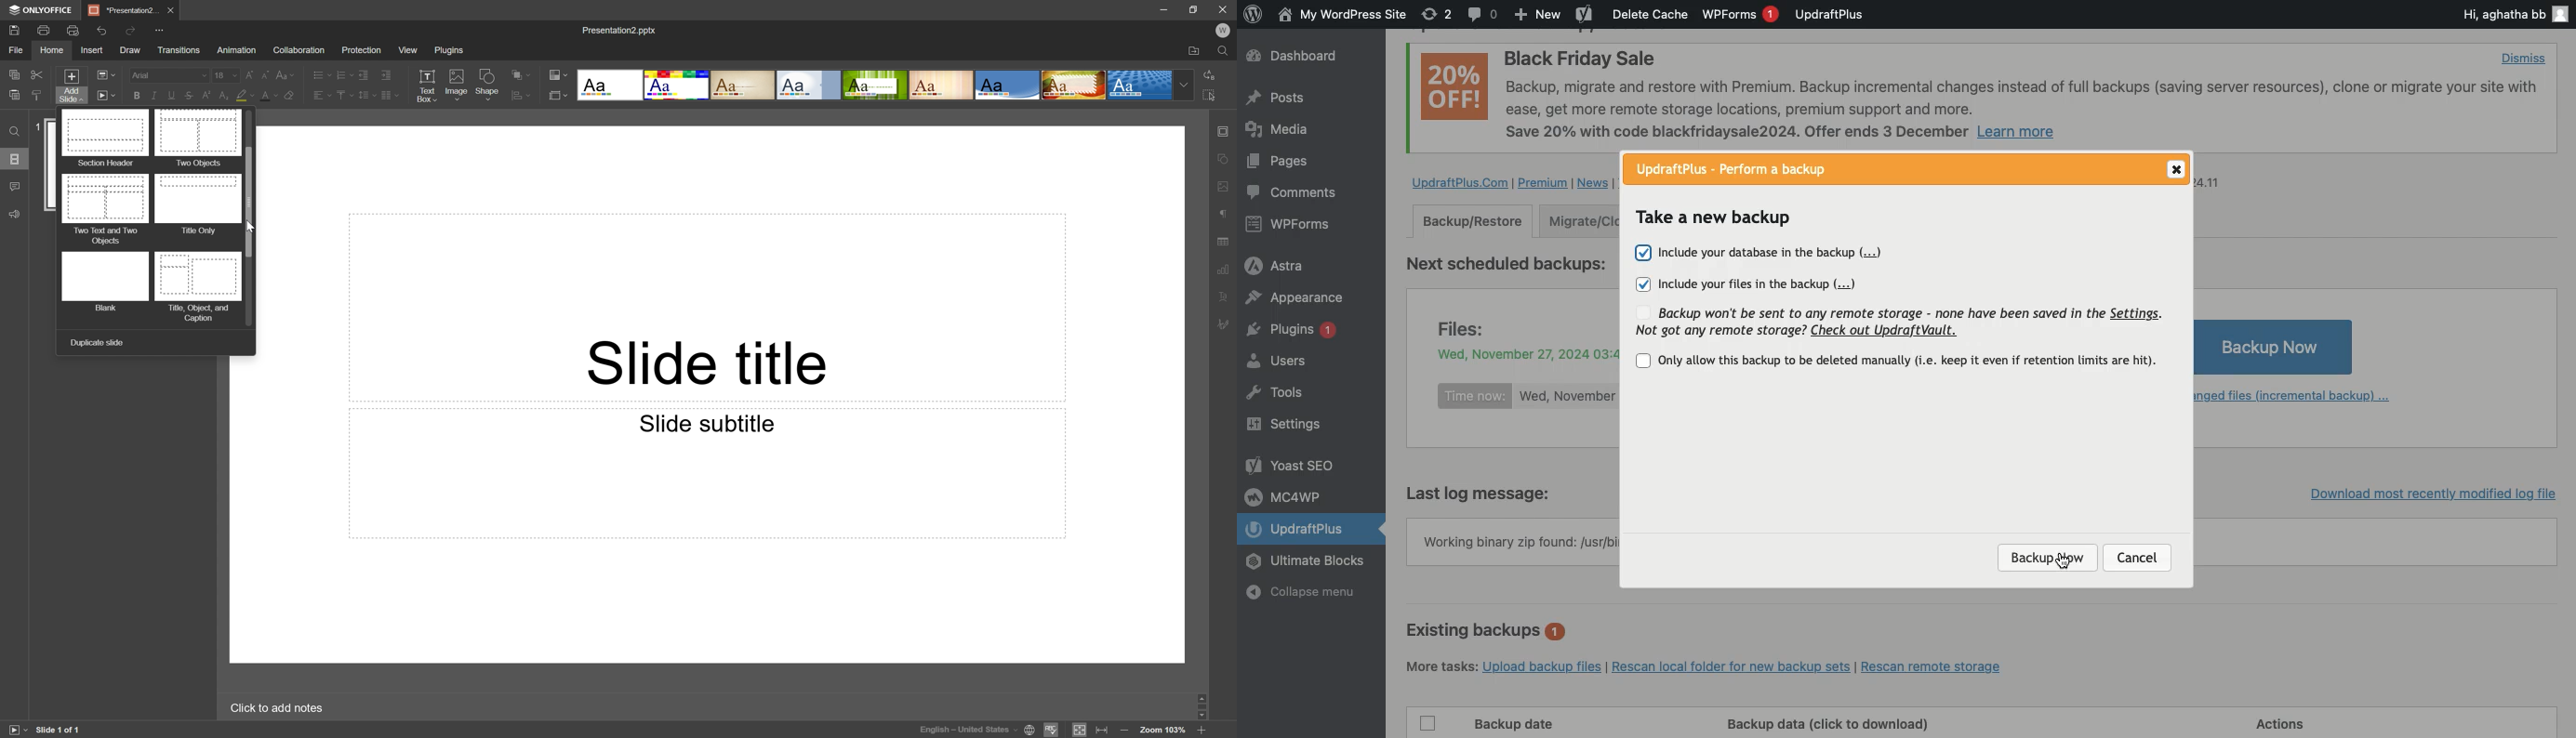 This screenshot has width=2576, height=756. Describe the element at coordinates (1103, 731) in the screenshot. I see `Fit to width` at that location.